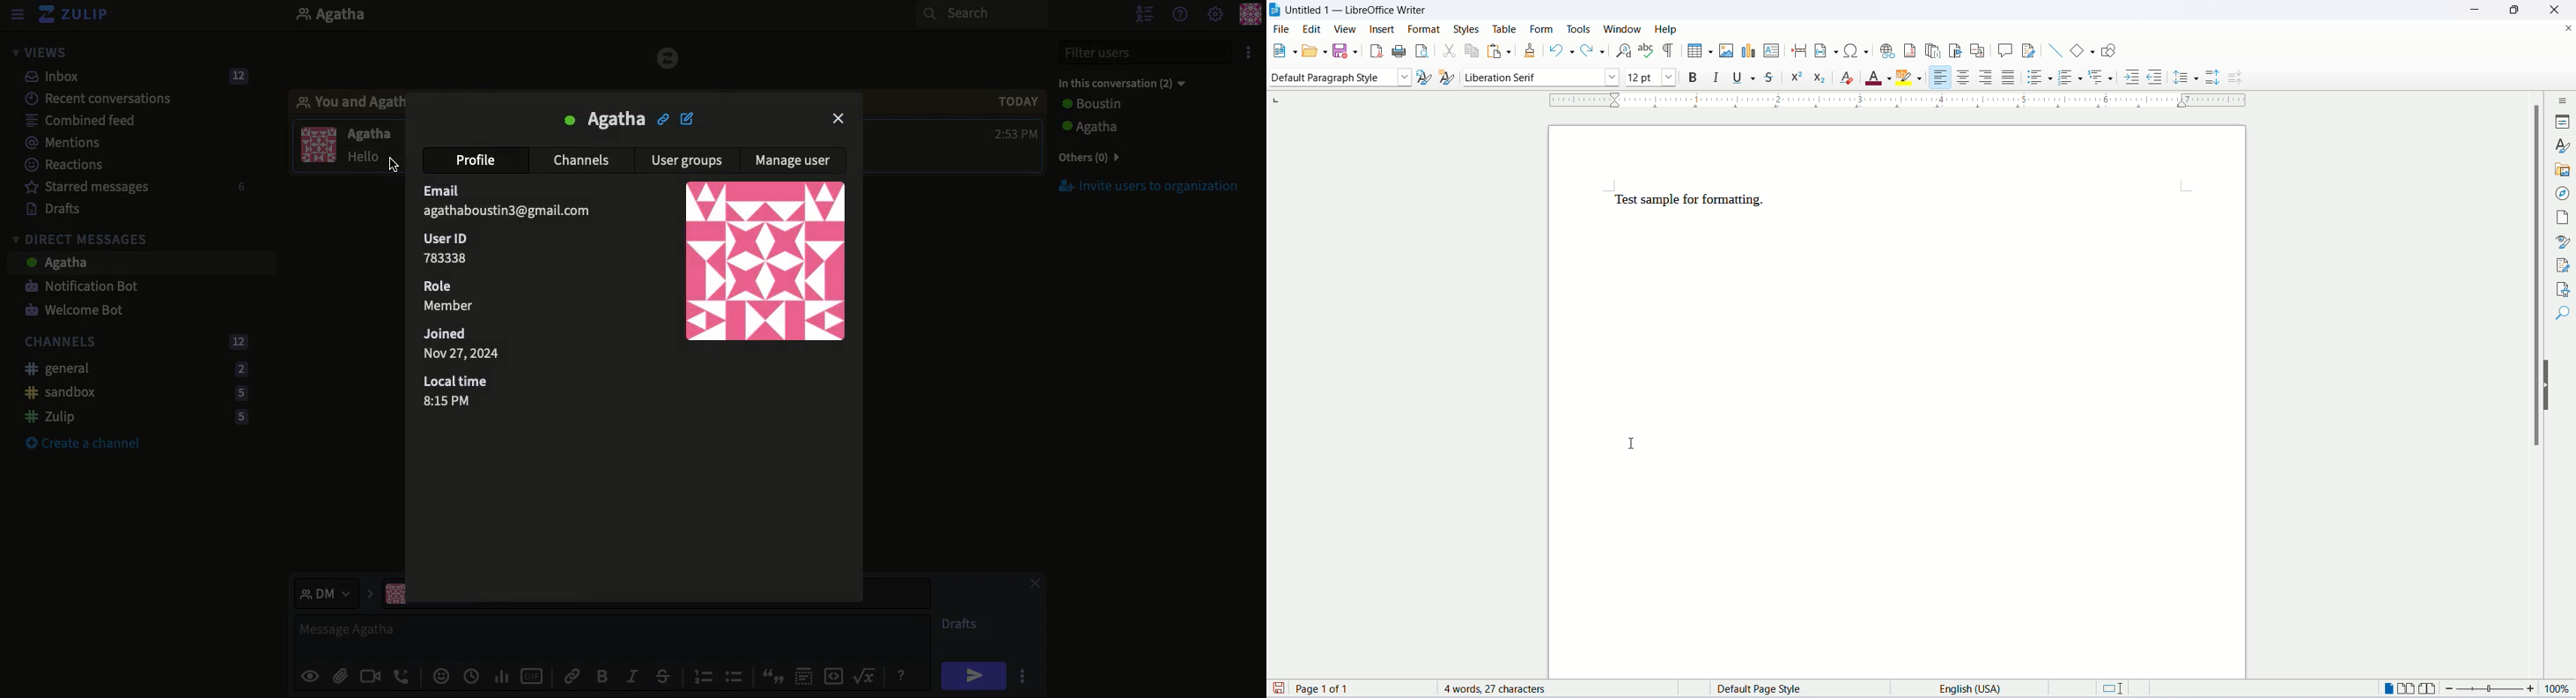  I want to click on draw function, so click(2109, 51).